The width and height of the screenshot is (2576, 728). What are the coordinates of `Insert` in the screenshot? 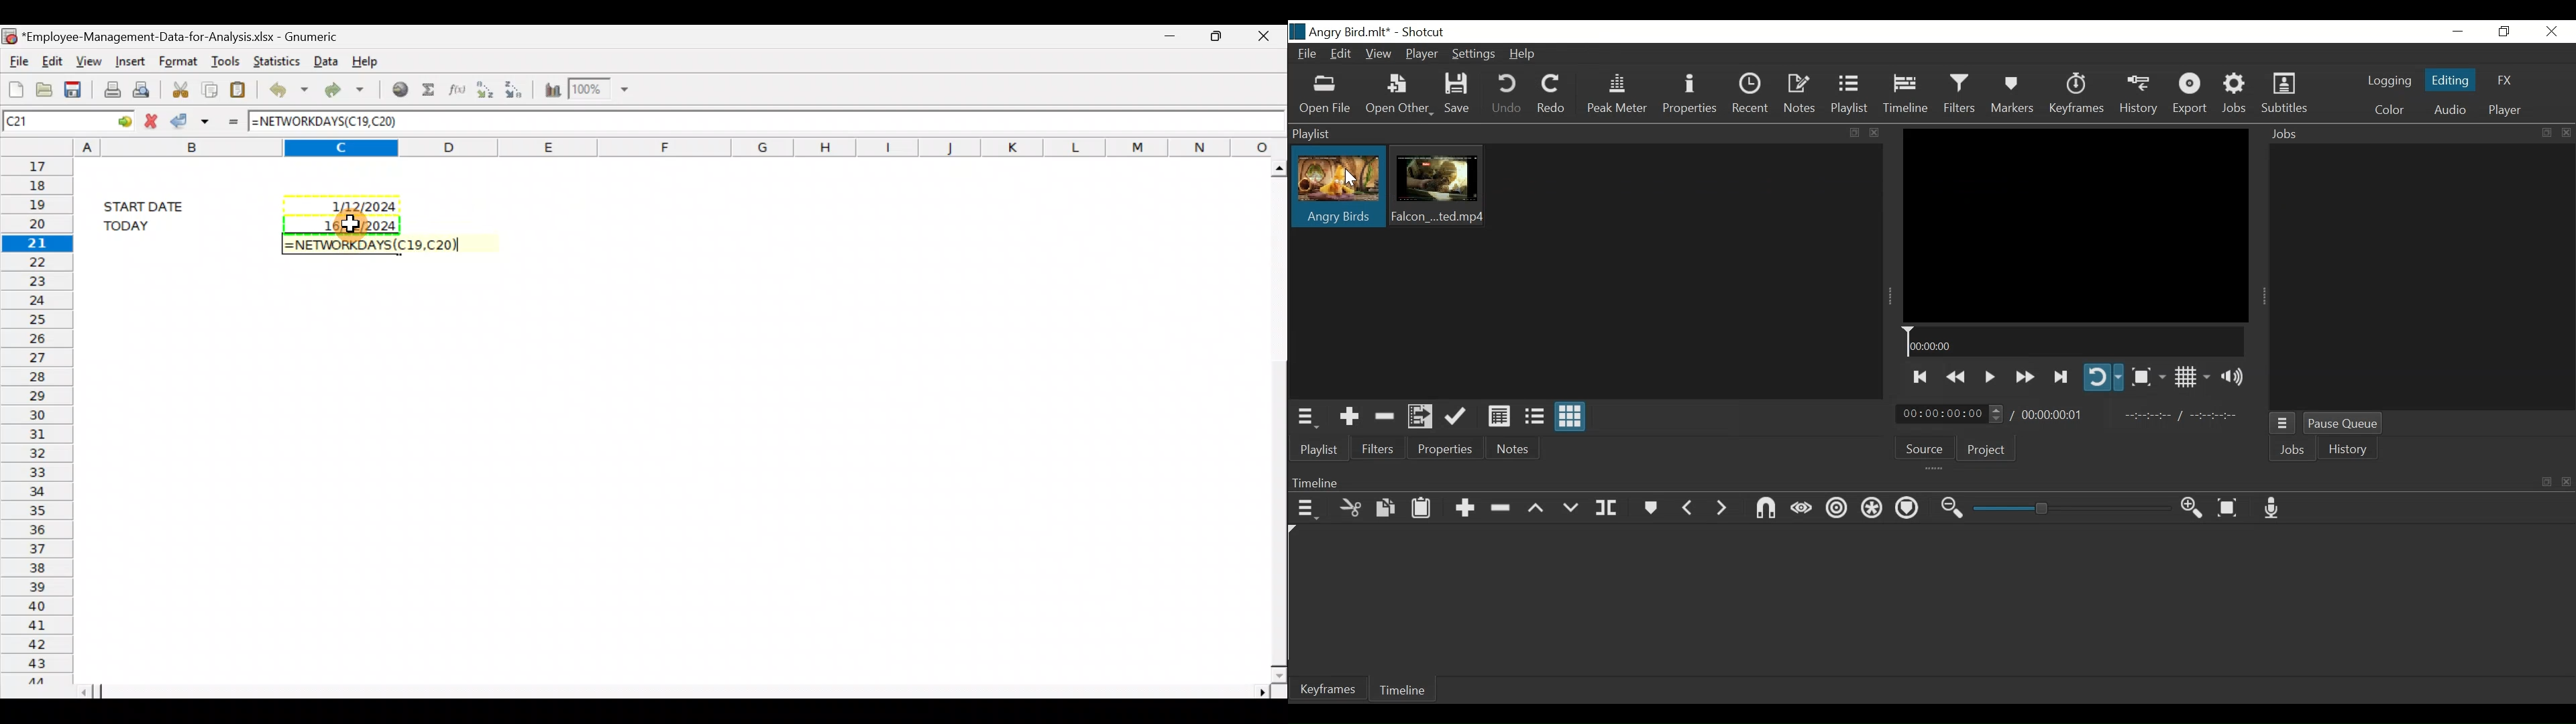 It's located at (129, 62).